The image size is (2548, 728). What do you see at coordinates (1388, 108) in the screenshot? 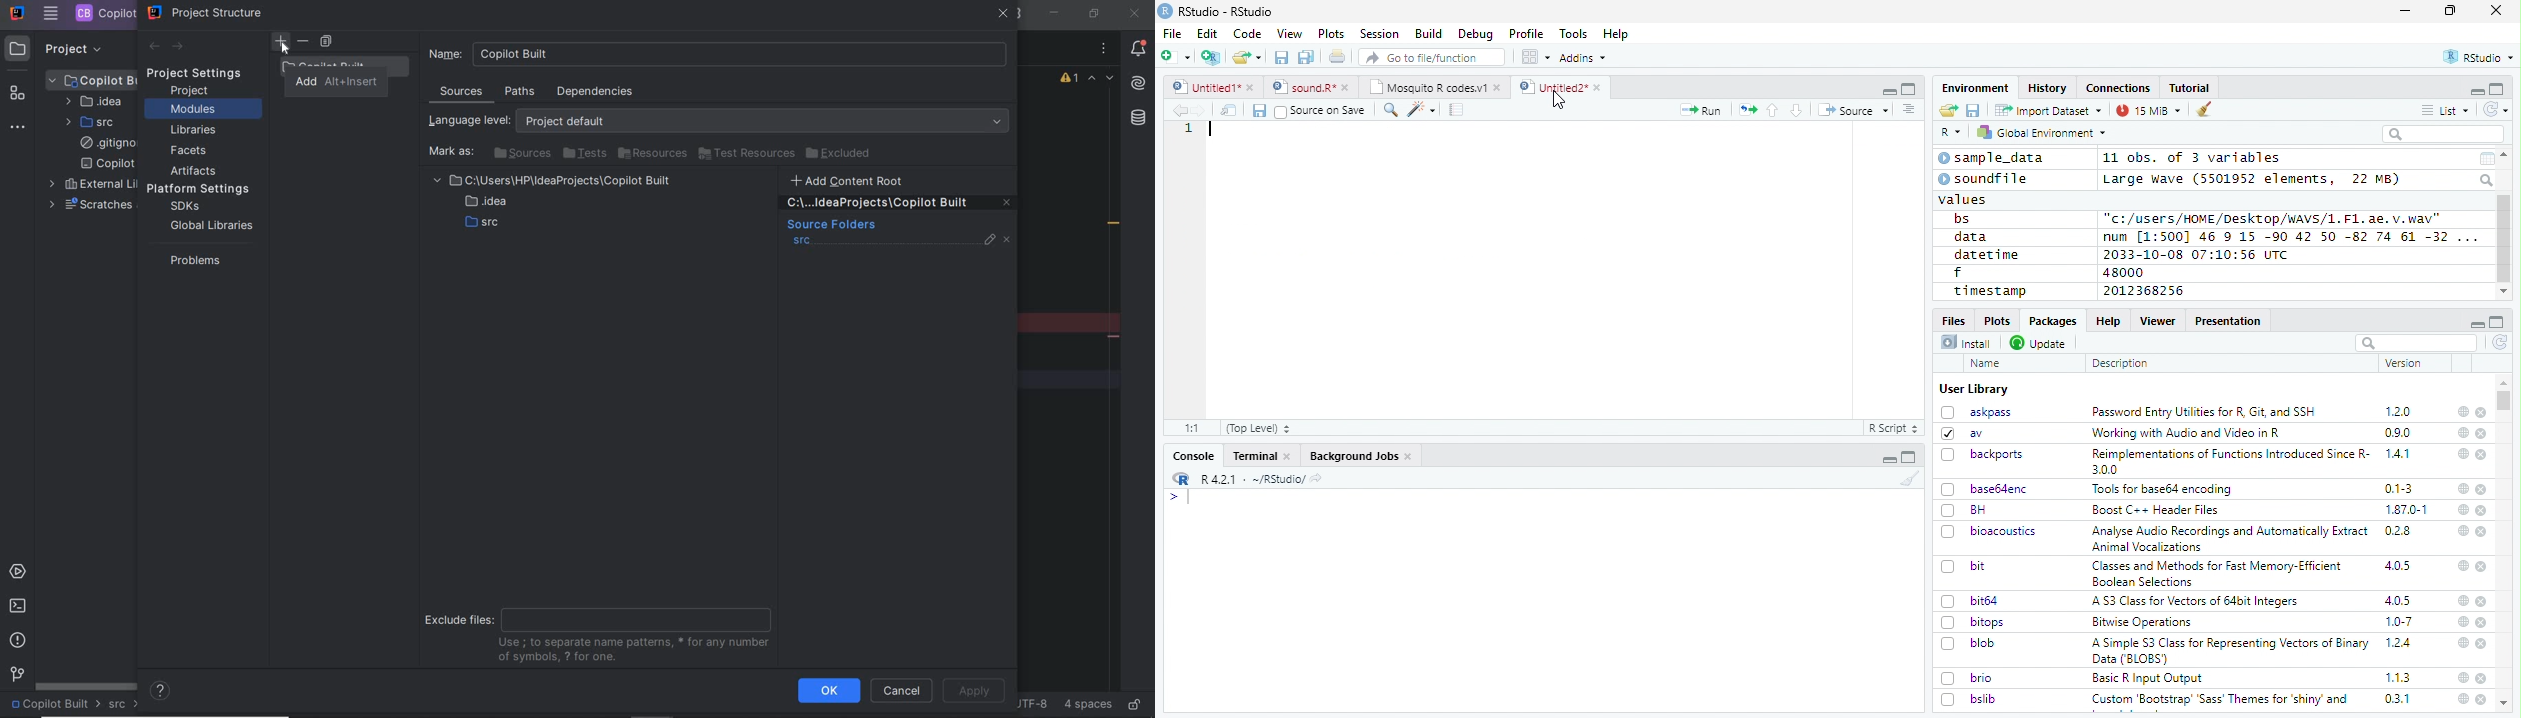
I see `find` at bounding box center [1388, 108].